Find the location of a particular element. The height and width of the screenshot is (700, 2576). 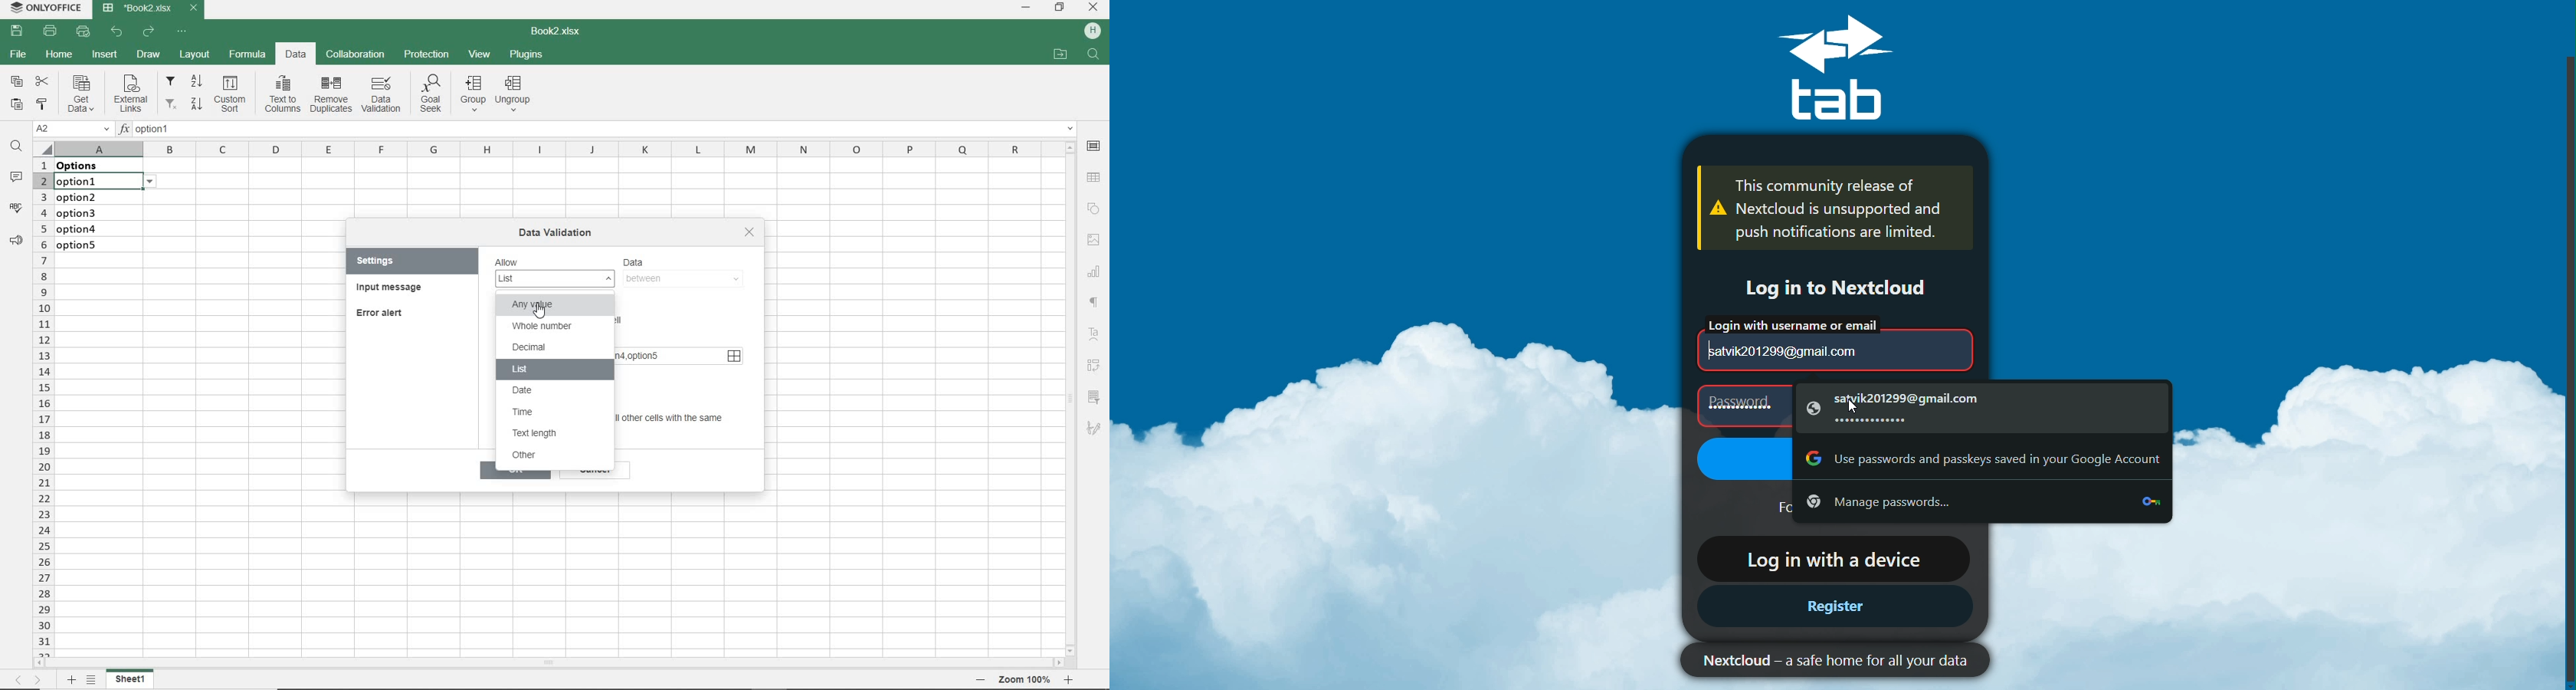

SCROLLBAR is located at coordinates (1071, 399).